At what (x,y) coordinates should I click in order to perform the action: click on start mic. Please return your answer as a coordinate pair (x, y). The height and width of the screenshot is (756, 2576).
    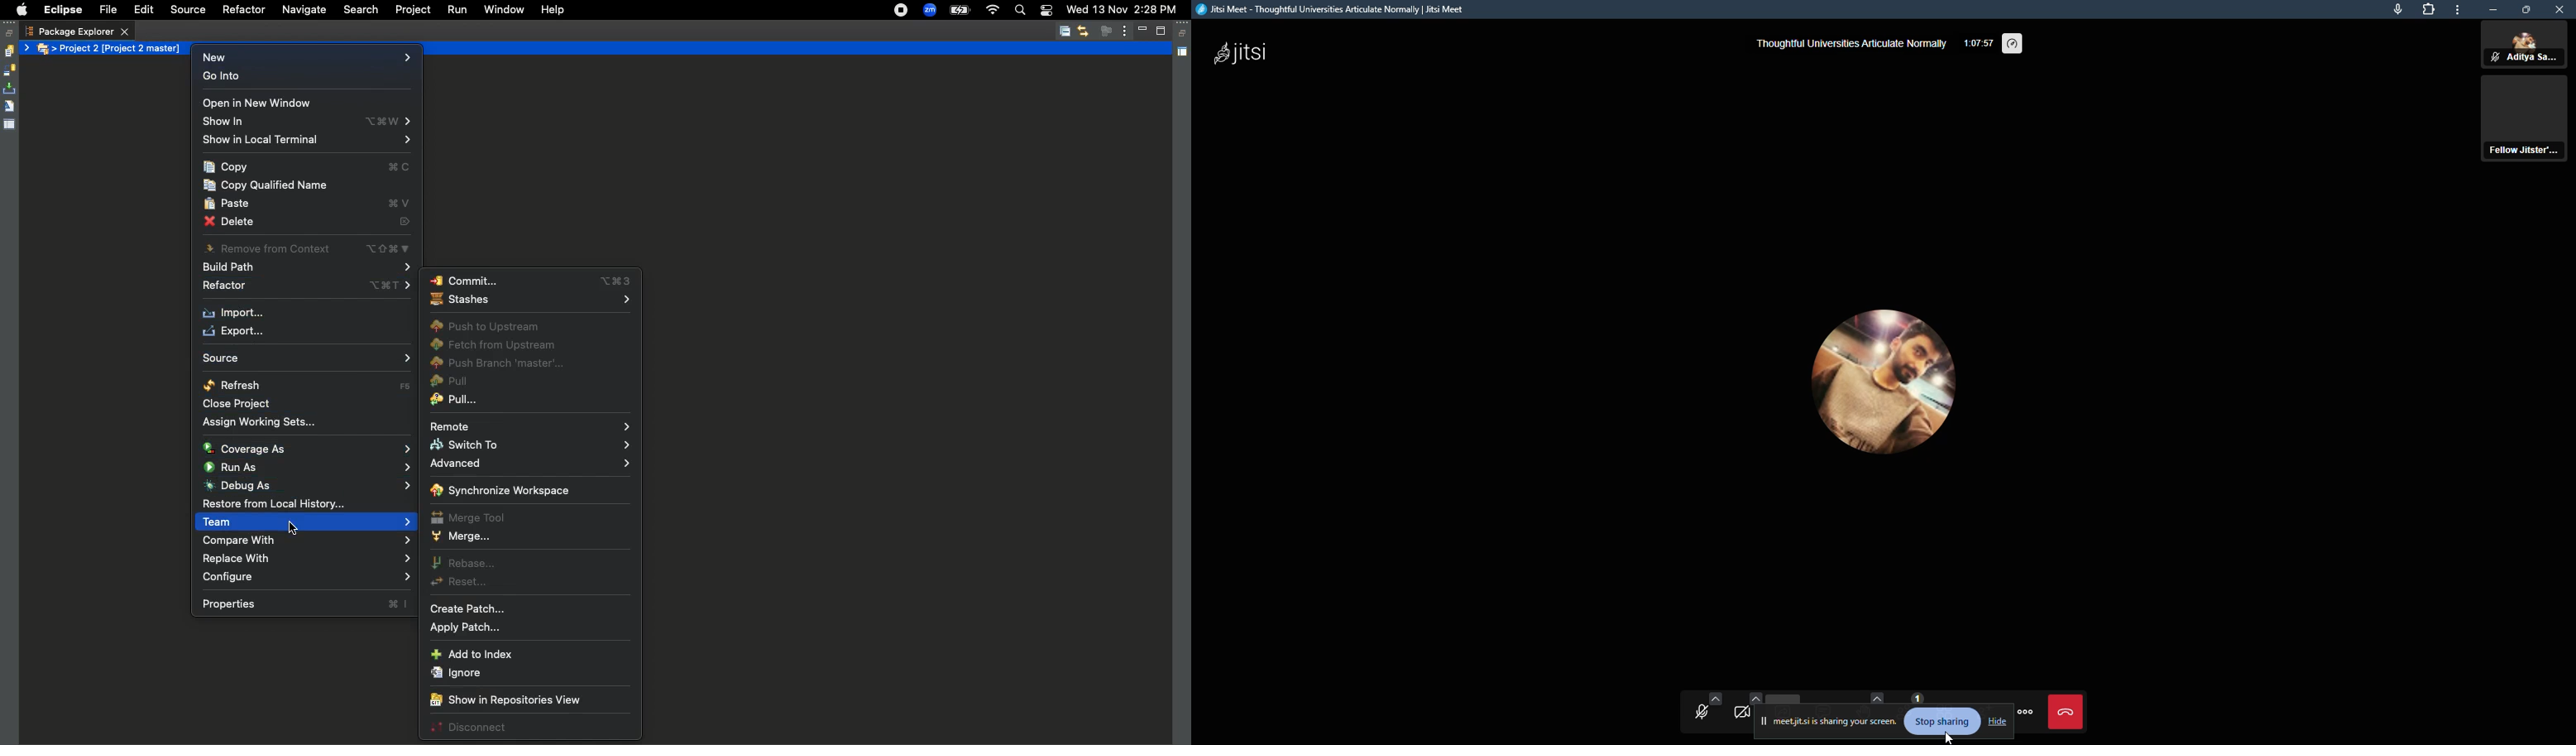
    Looking at the image, I should click on (1703, 713).